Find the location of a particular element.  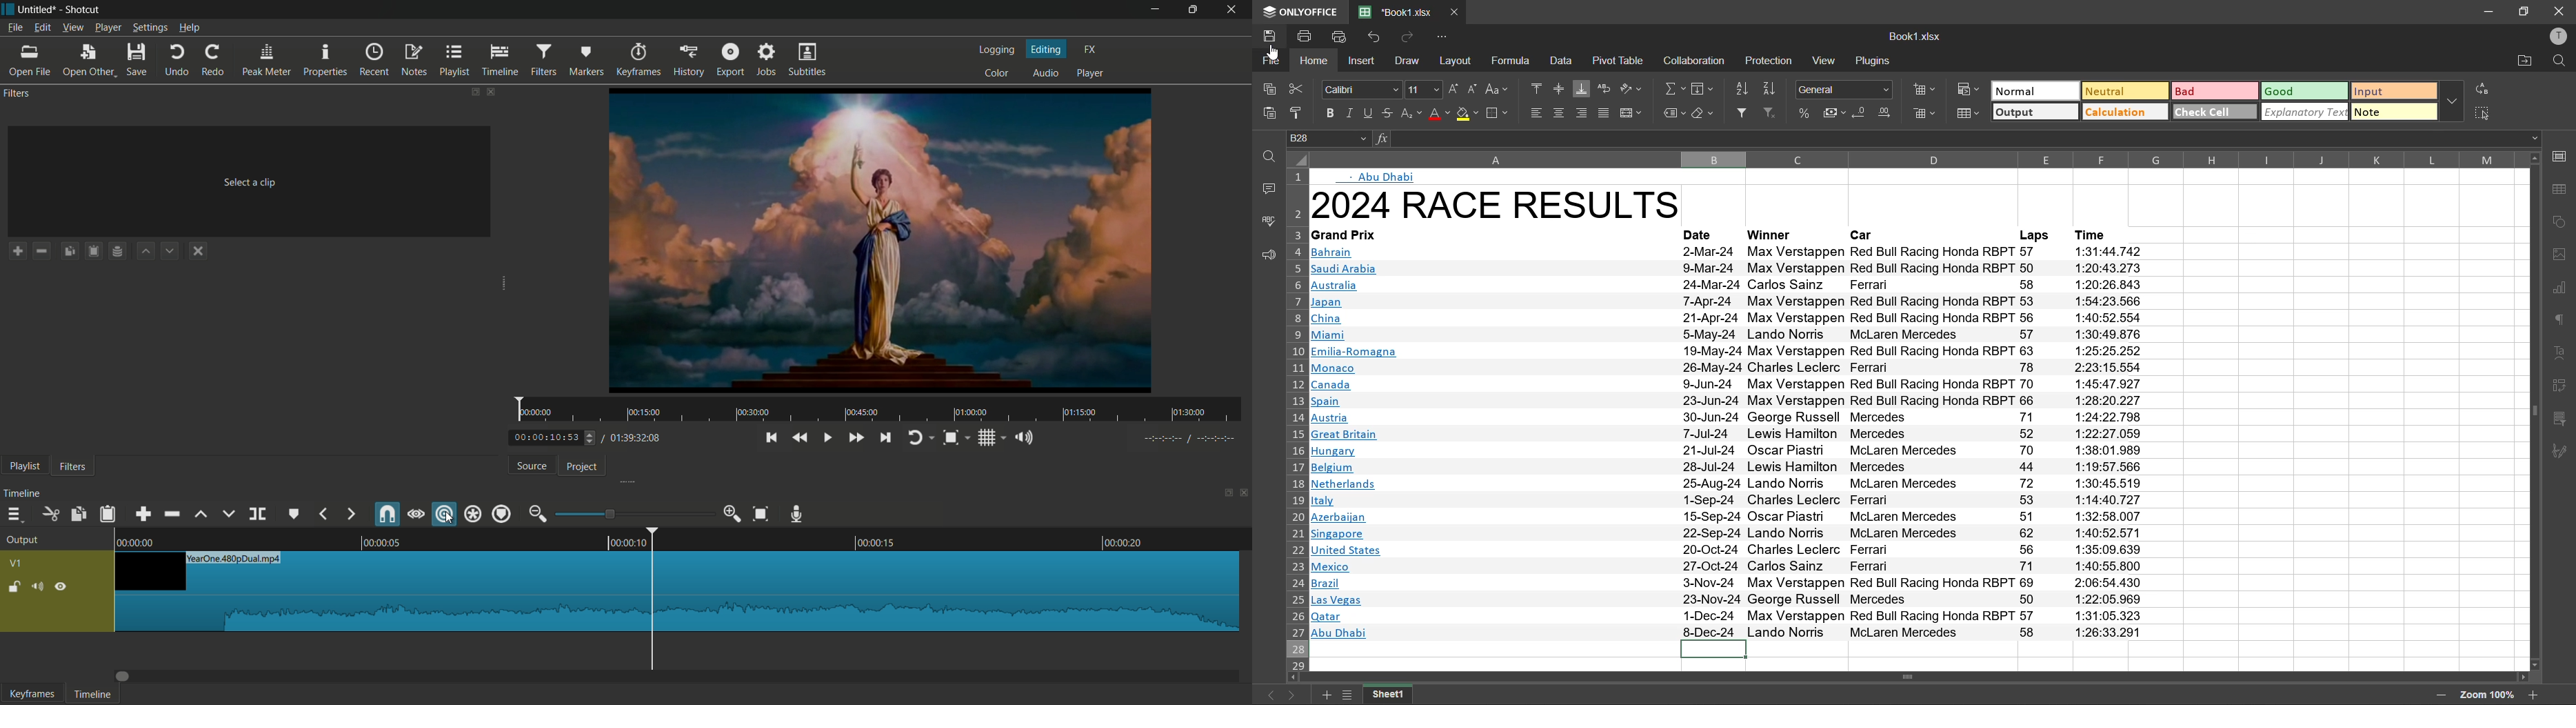

cursor is located at coordinates (451, 520).